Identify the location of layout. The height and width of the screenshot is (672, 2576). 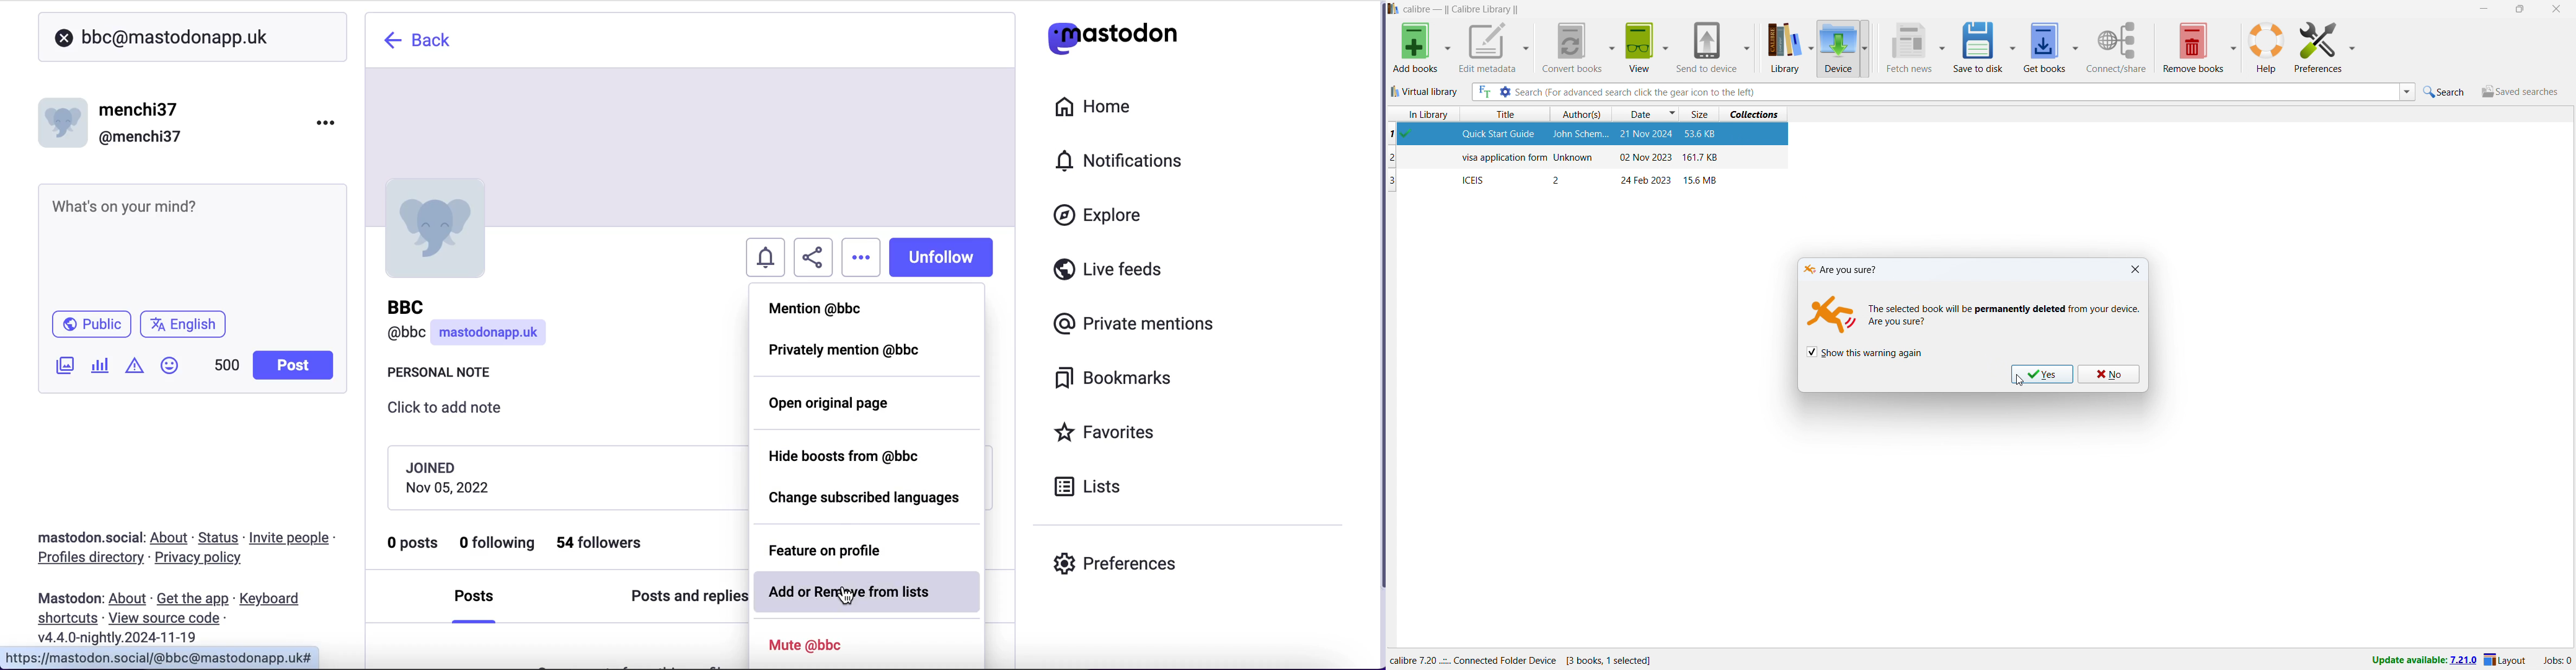
(2507, 660).